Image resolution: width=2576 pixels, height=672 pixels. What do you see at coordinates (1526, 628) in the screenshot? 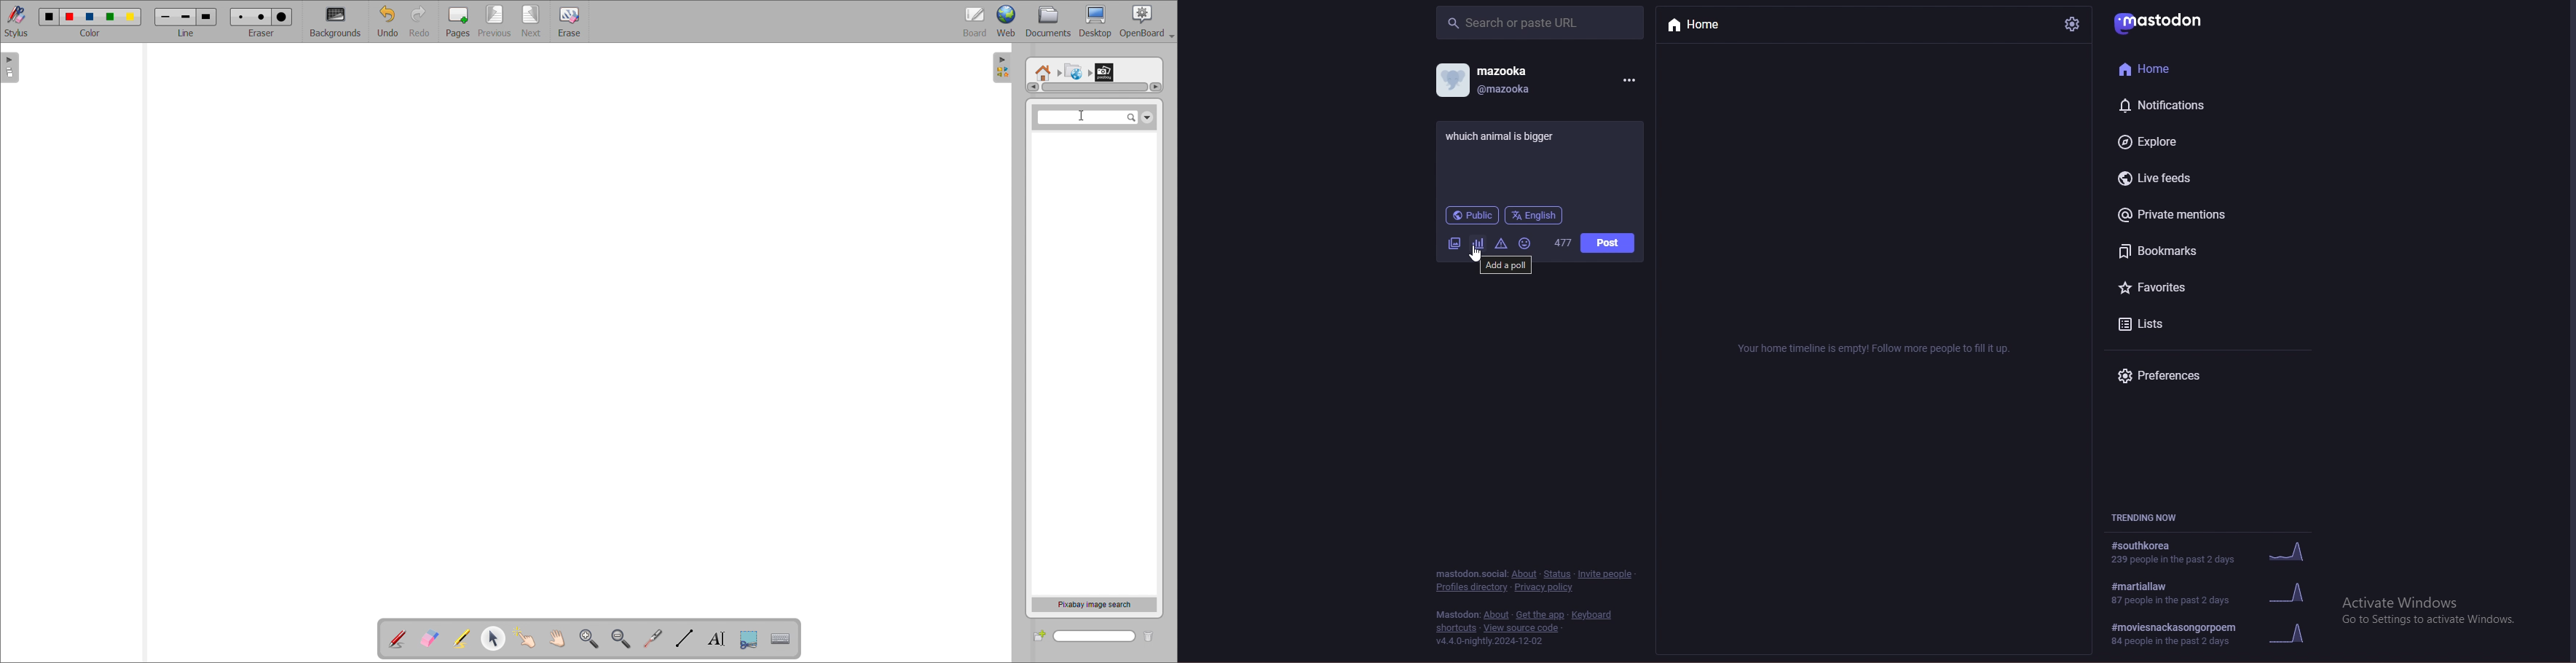
I see `View source code` at bounding box center [1526, 628].